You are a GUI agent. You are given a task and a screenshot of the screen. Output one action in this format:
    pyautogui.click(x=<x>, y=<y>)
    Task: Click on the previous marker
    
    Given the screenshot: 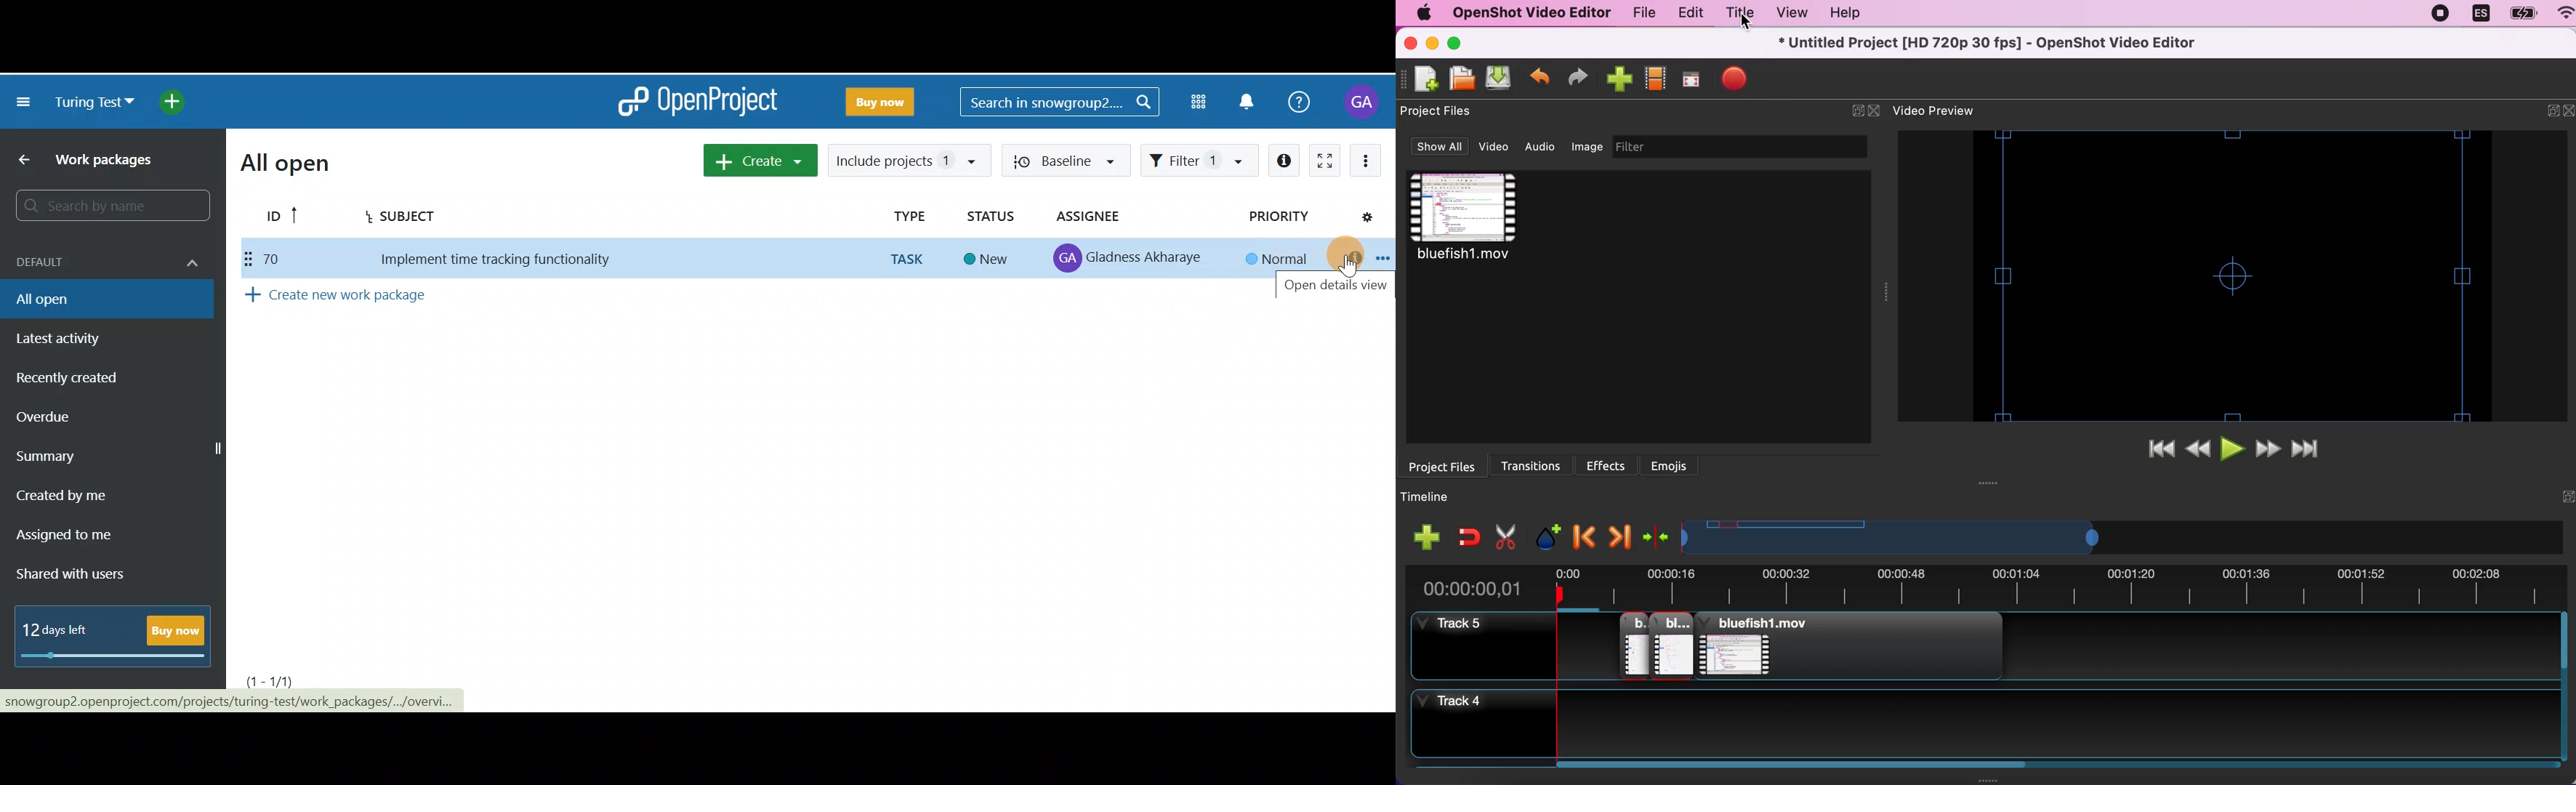 What is the action you would take?
    pyautogui.click(x=1583, y=533)
    